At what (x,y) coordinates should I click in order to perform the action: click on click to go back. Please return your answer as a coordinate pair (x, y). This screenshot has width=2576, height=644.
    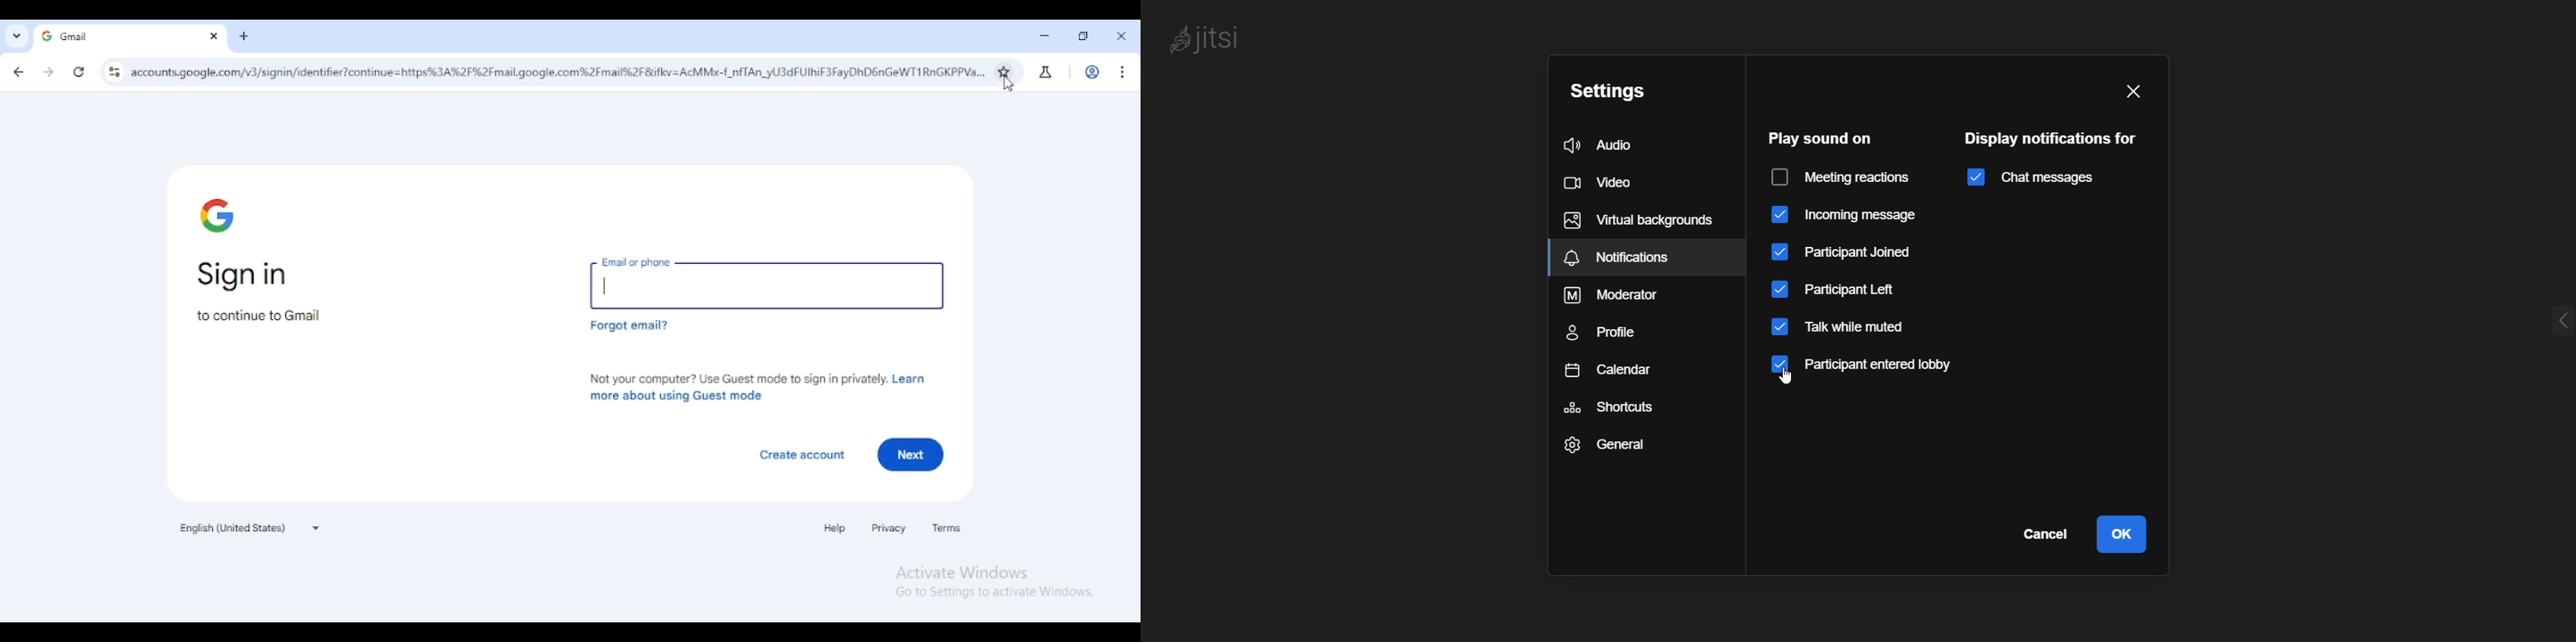
    Looking at the image, I should click on (20, 73).